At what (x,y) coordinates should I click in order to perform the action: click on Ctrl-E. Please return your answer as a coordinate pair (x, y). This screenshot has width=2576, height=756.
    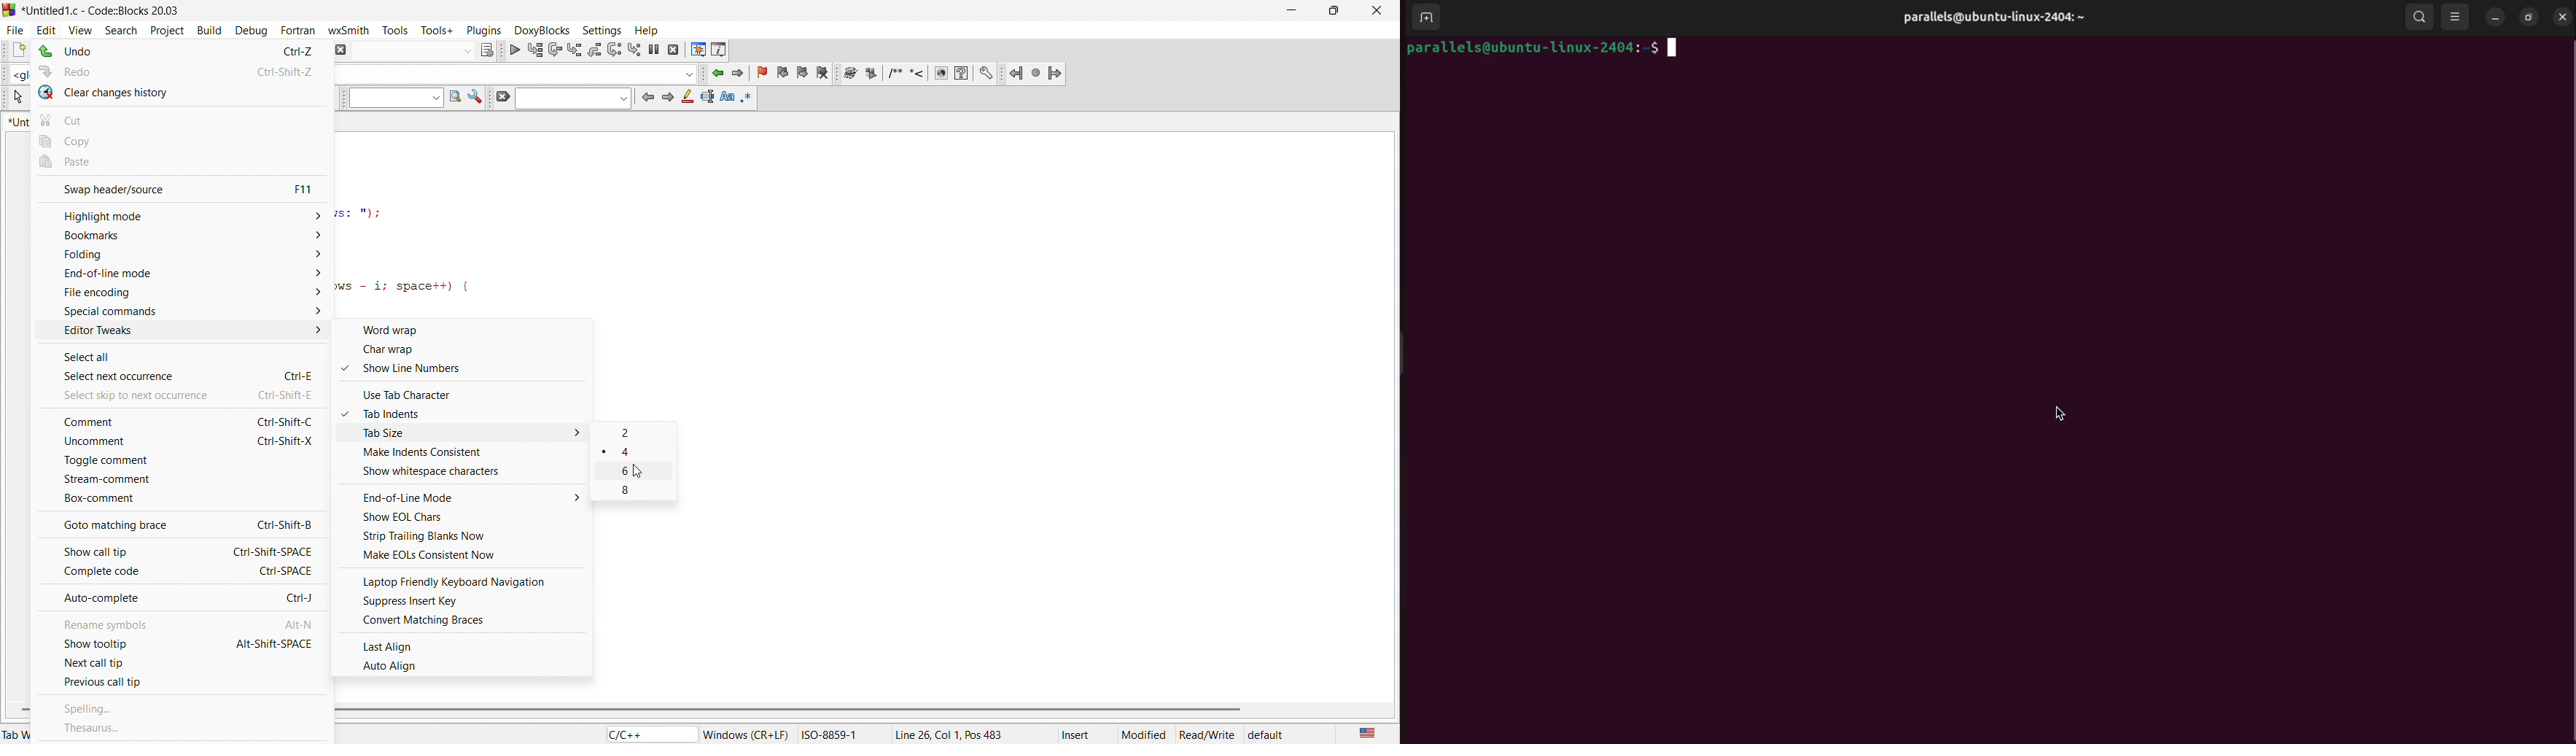
    Looking at the image, I should click on (290, 368).